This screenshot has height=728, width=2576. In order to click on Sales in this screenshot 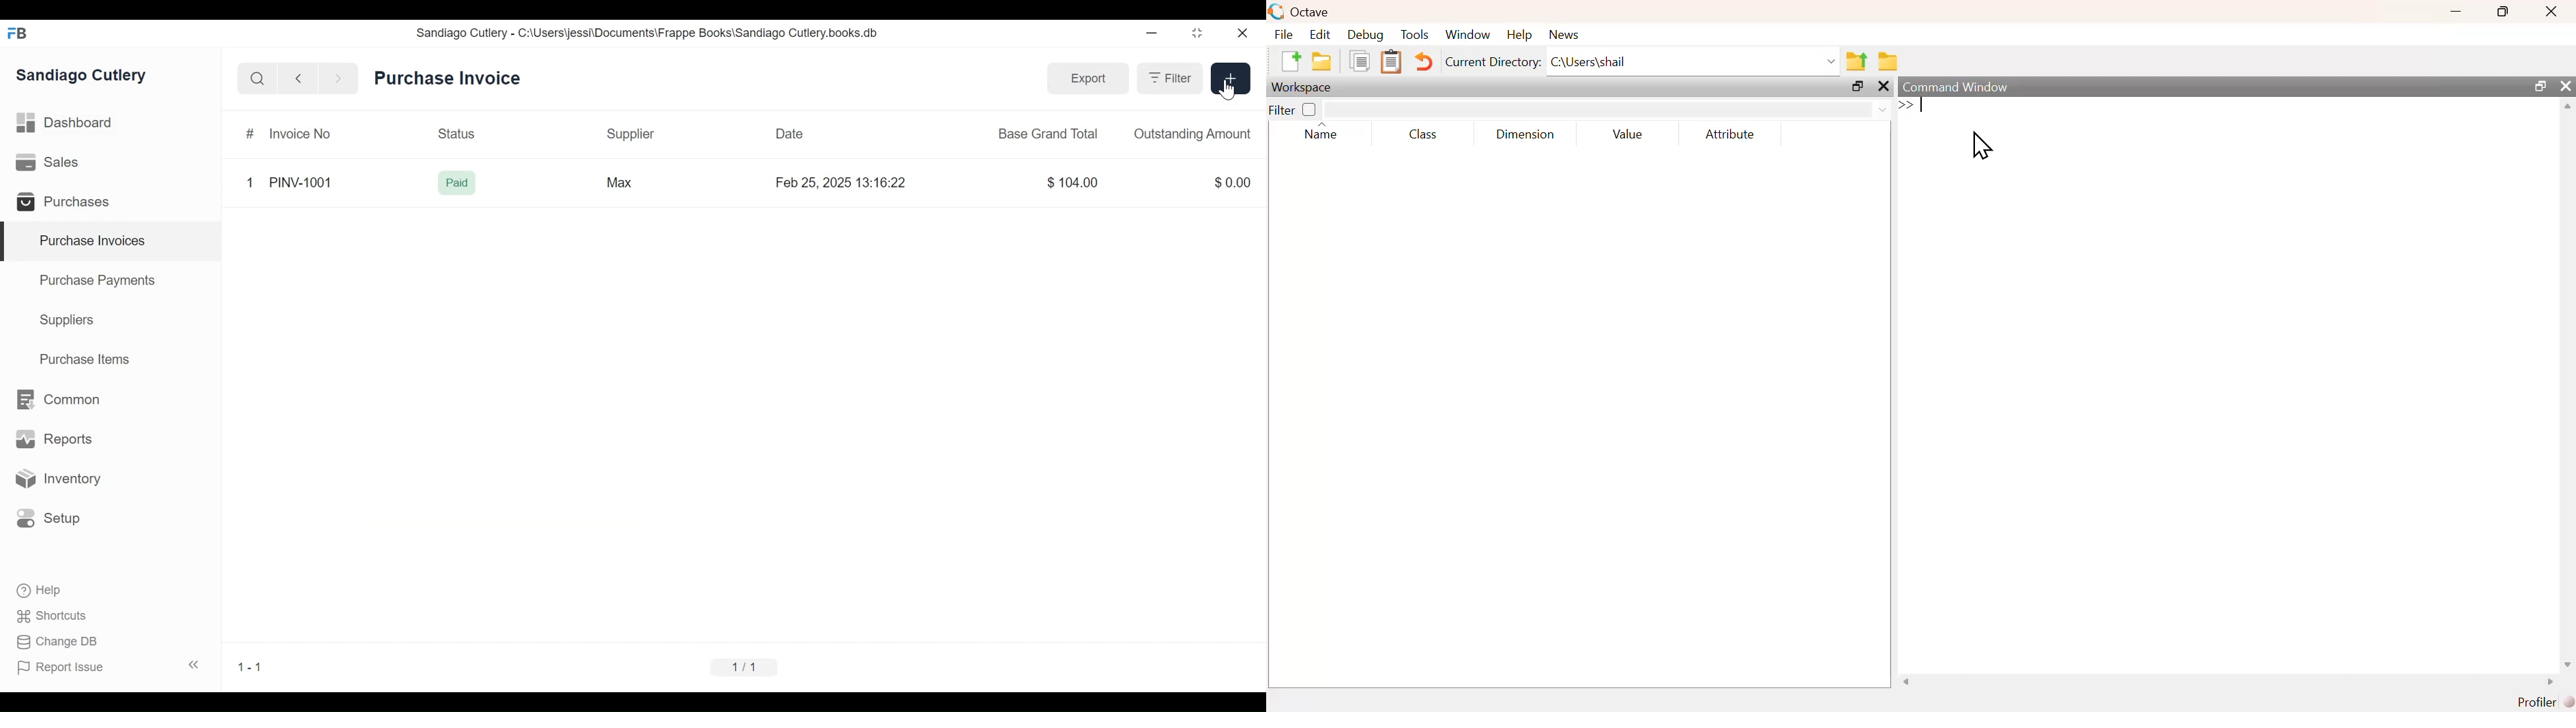, I will do `click(50, 163)`.